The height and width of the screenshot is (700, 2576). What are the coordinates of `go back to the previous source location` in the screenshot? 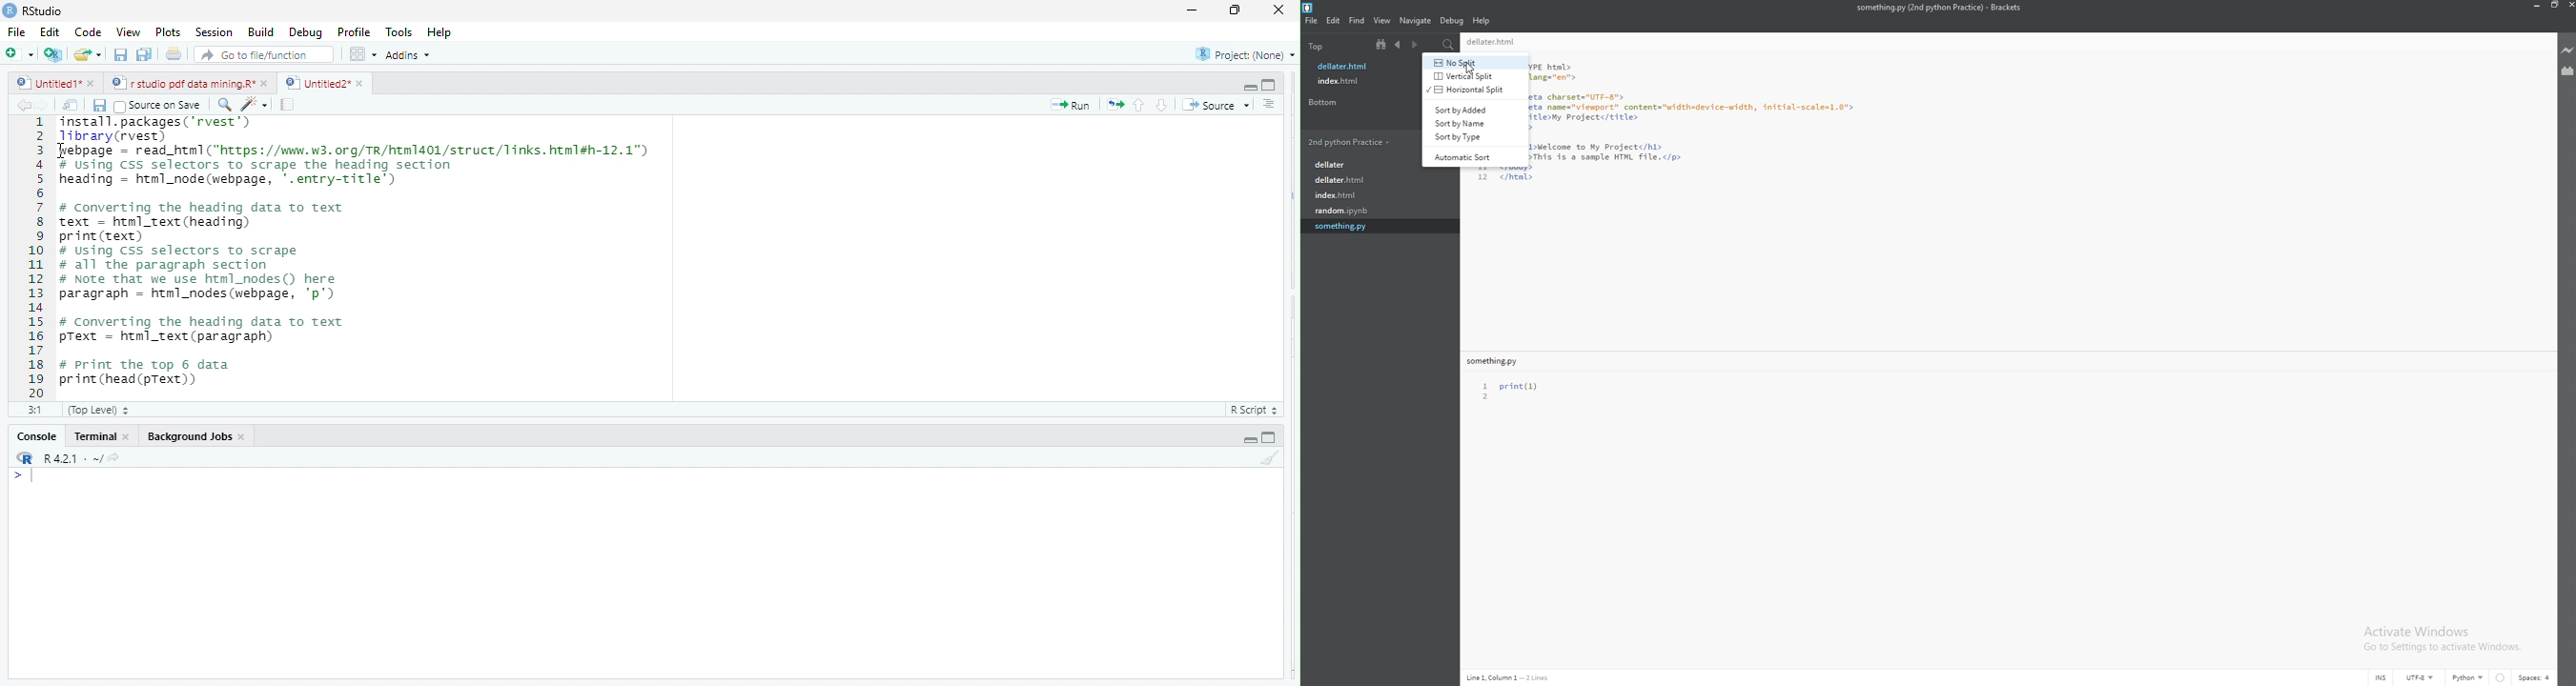 It's located at (24, 105).